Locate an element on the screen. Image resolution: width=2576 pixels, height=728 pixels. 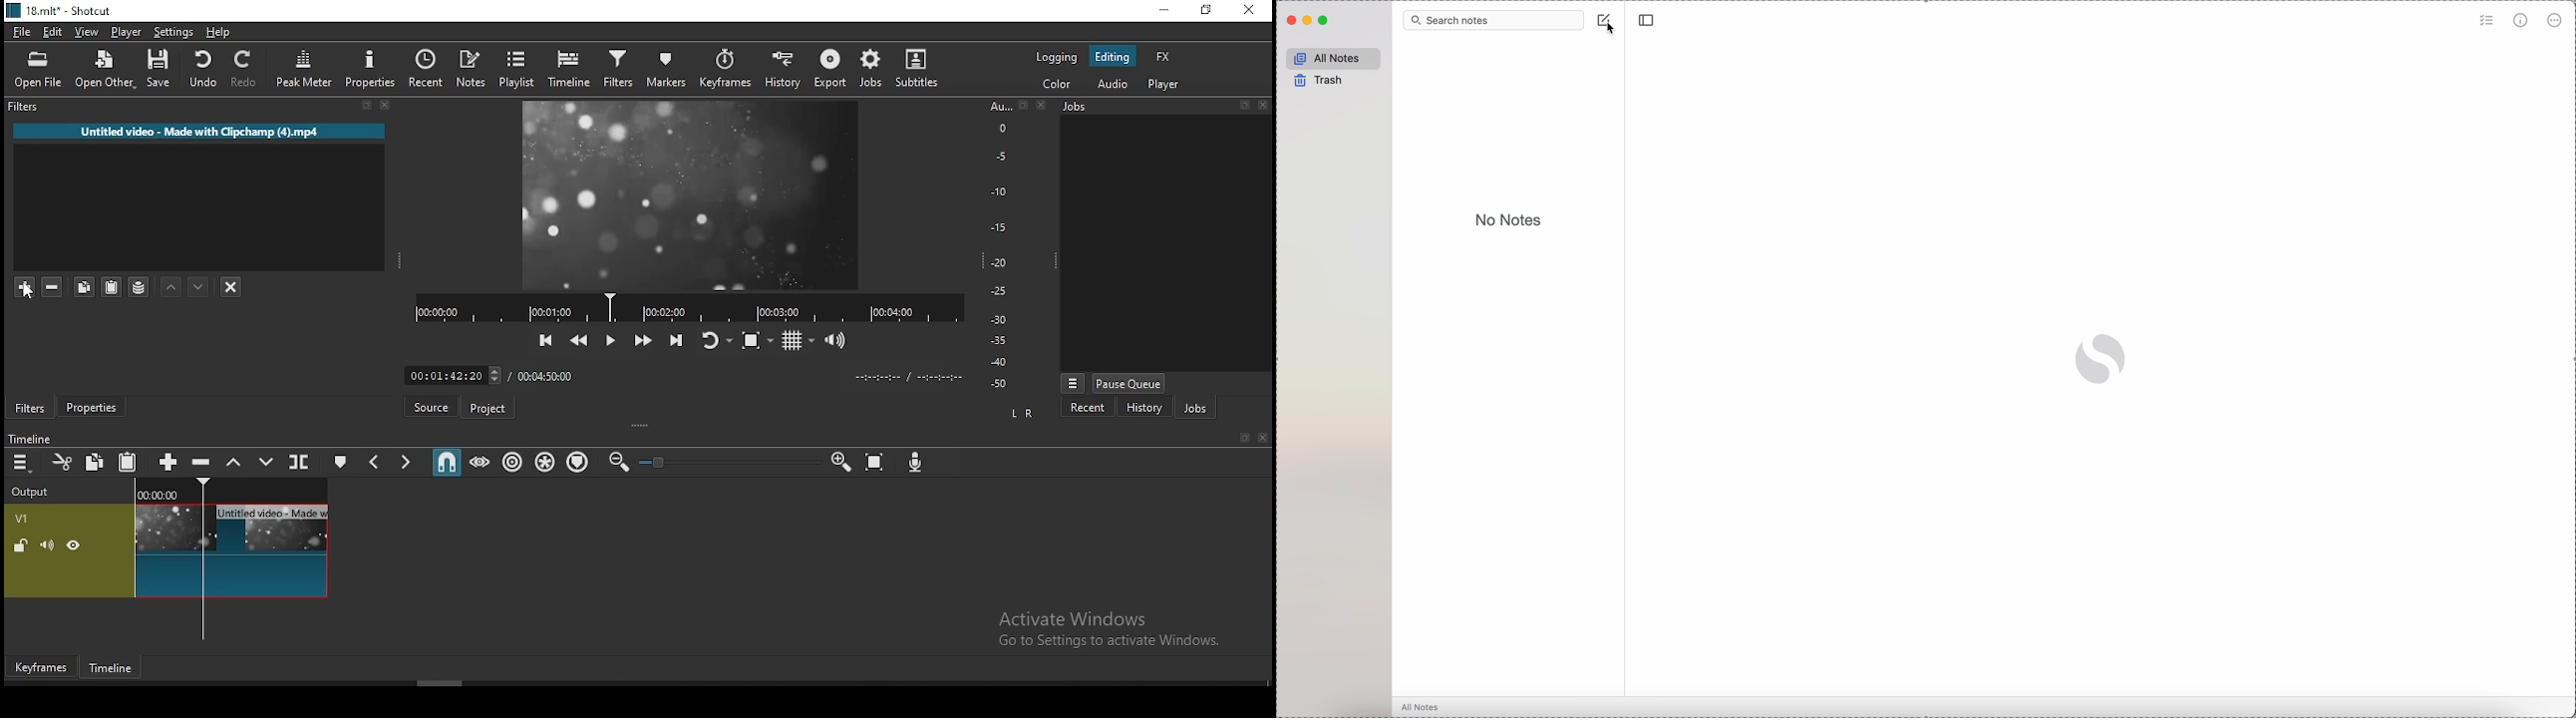
scrub while dragging is located at coordinates (481, 461).